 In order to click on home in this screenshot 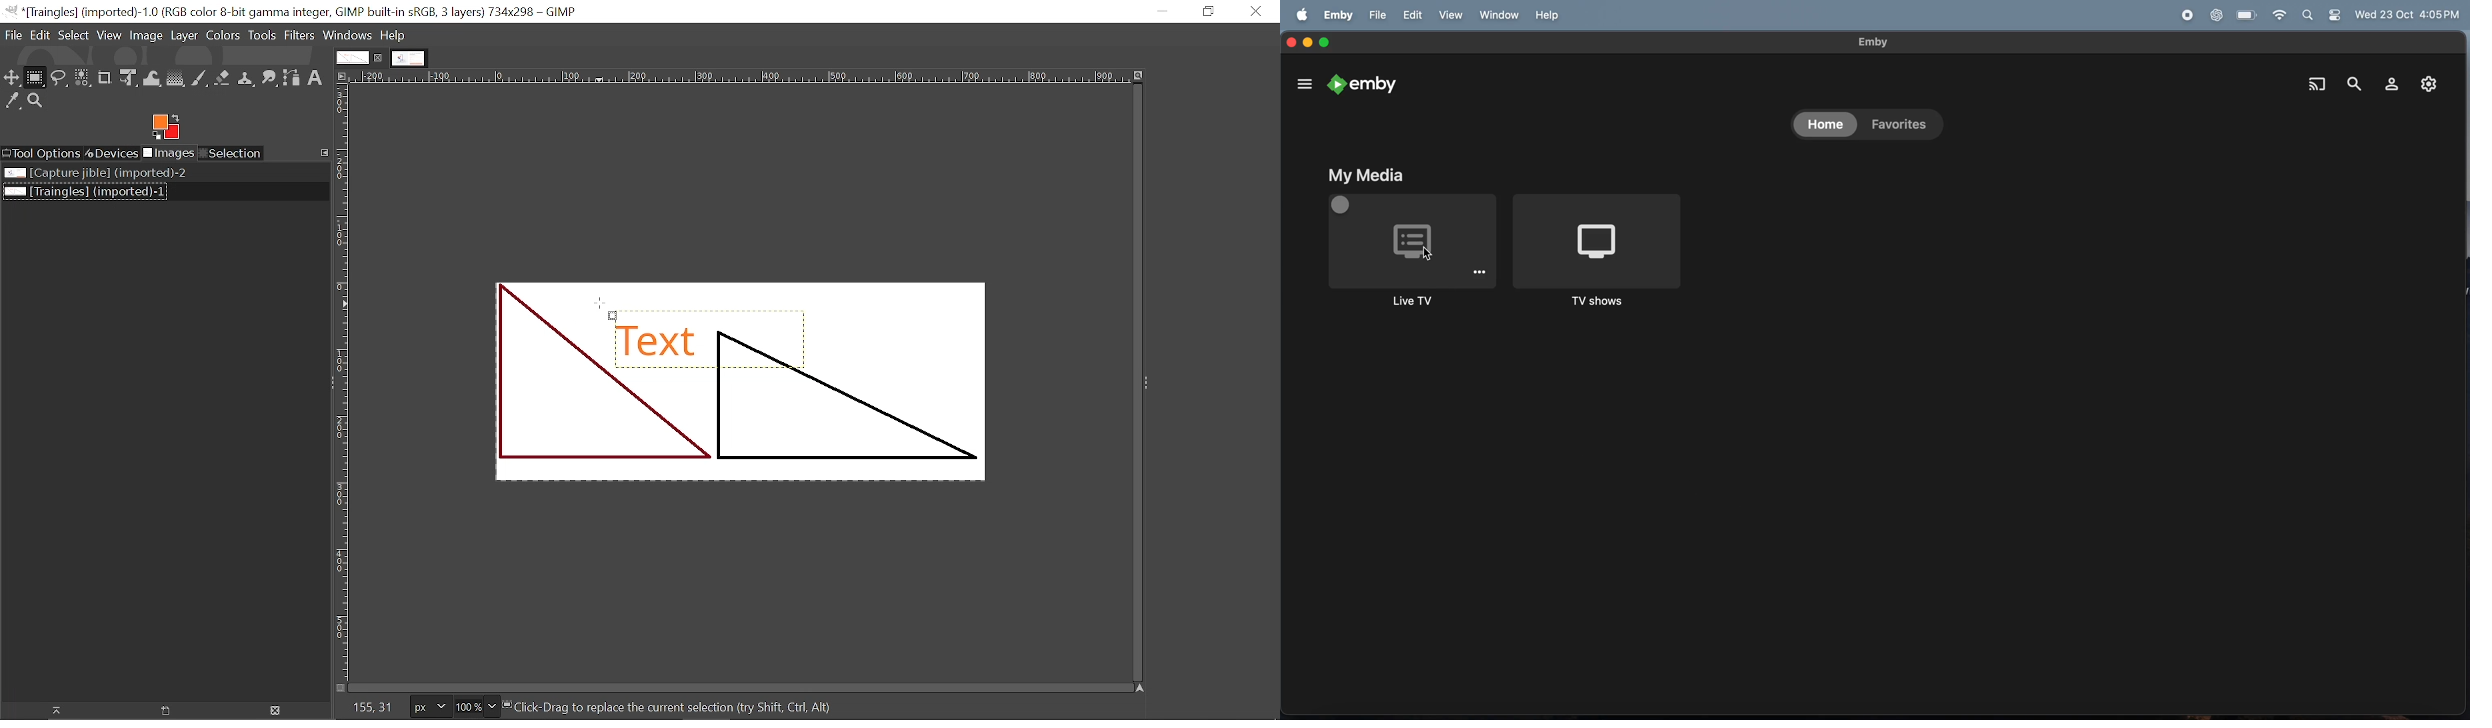, I will do `click(1823, 126)`.